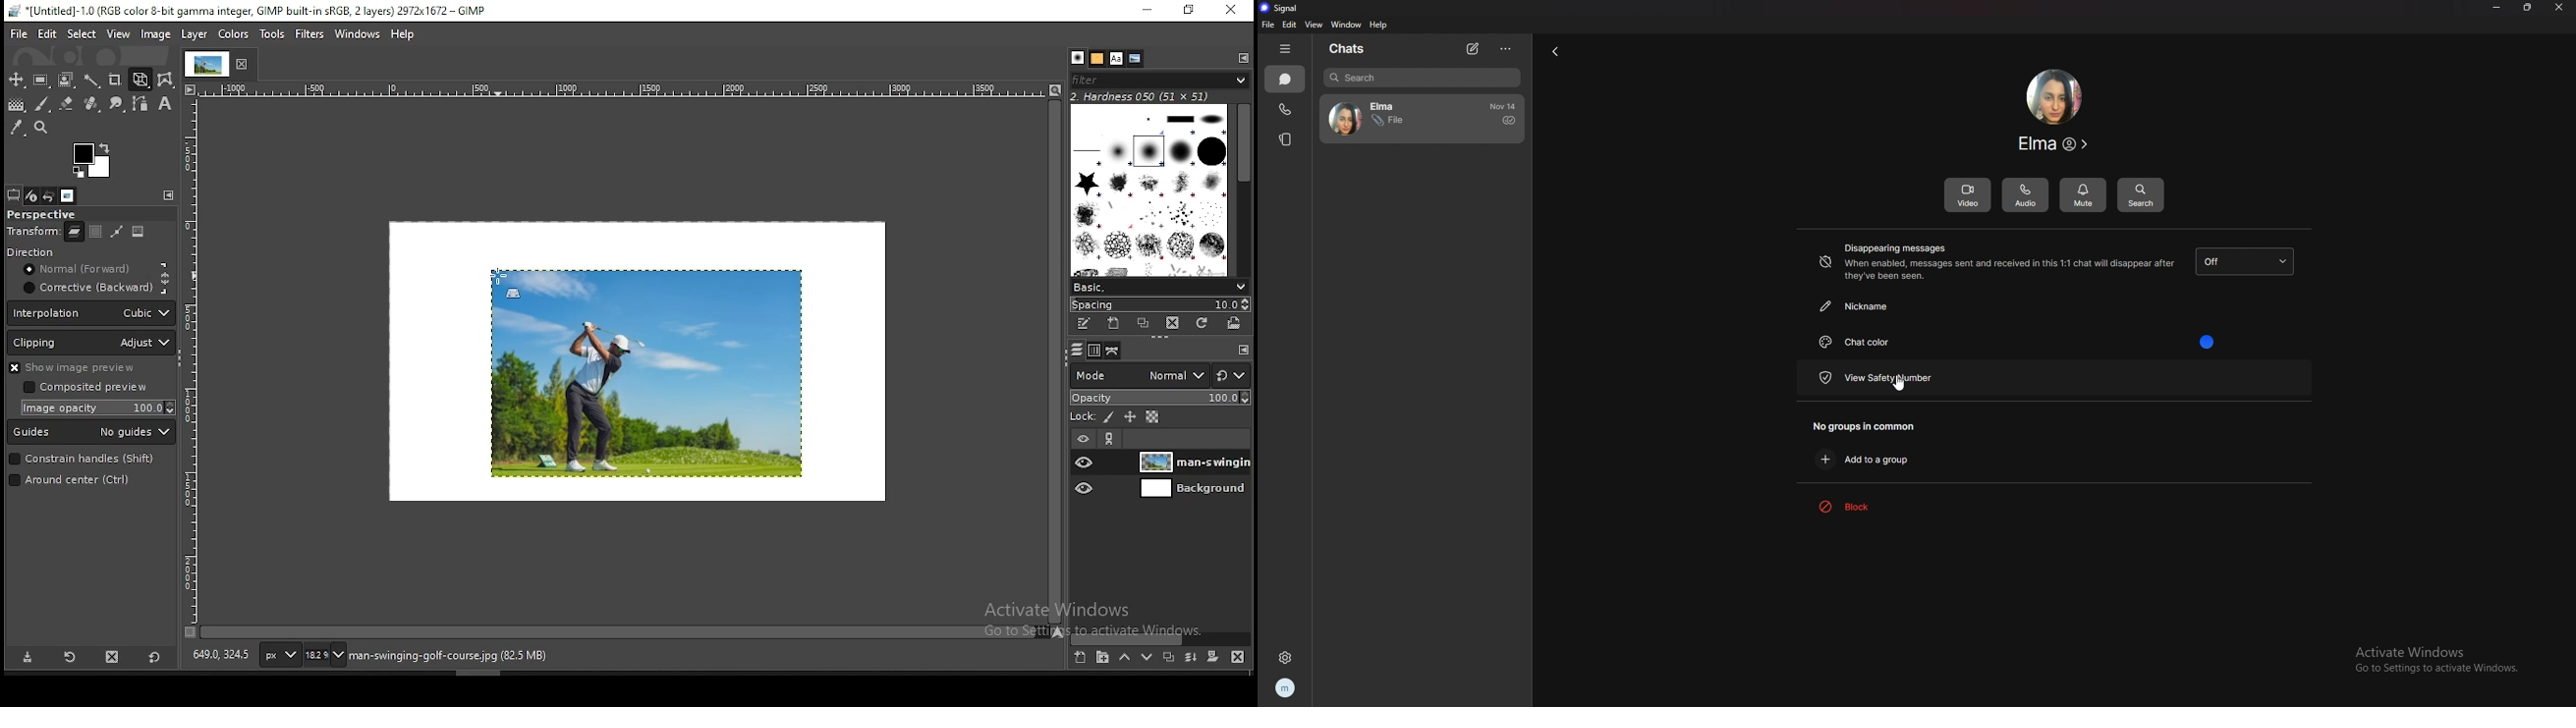 The image size is (2576, 728). I want to click on channels, so click(1092, 352).